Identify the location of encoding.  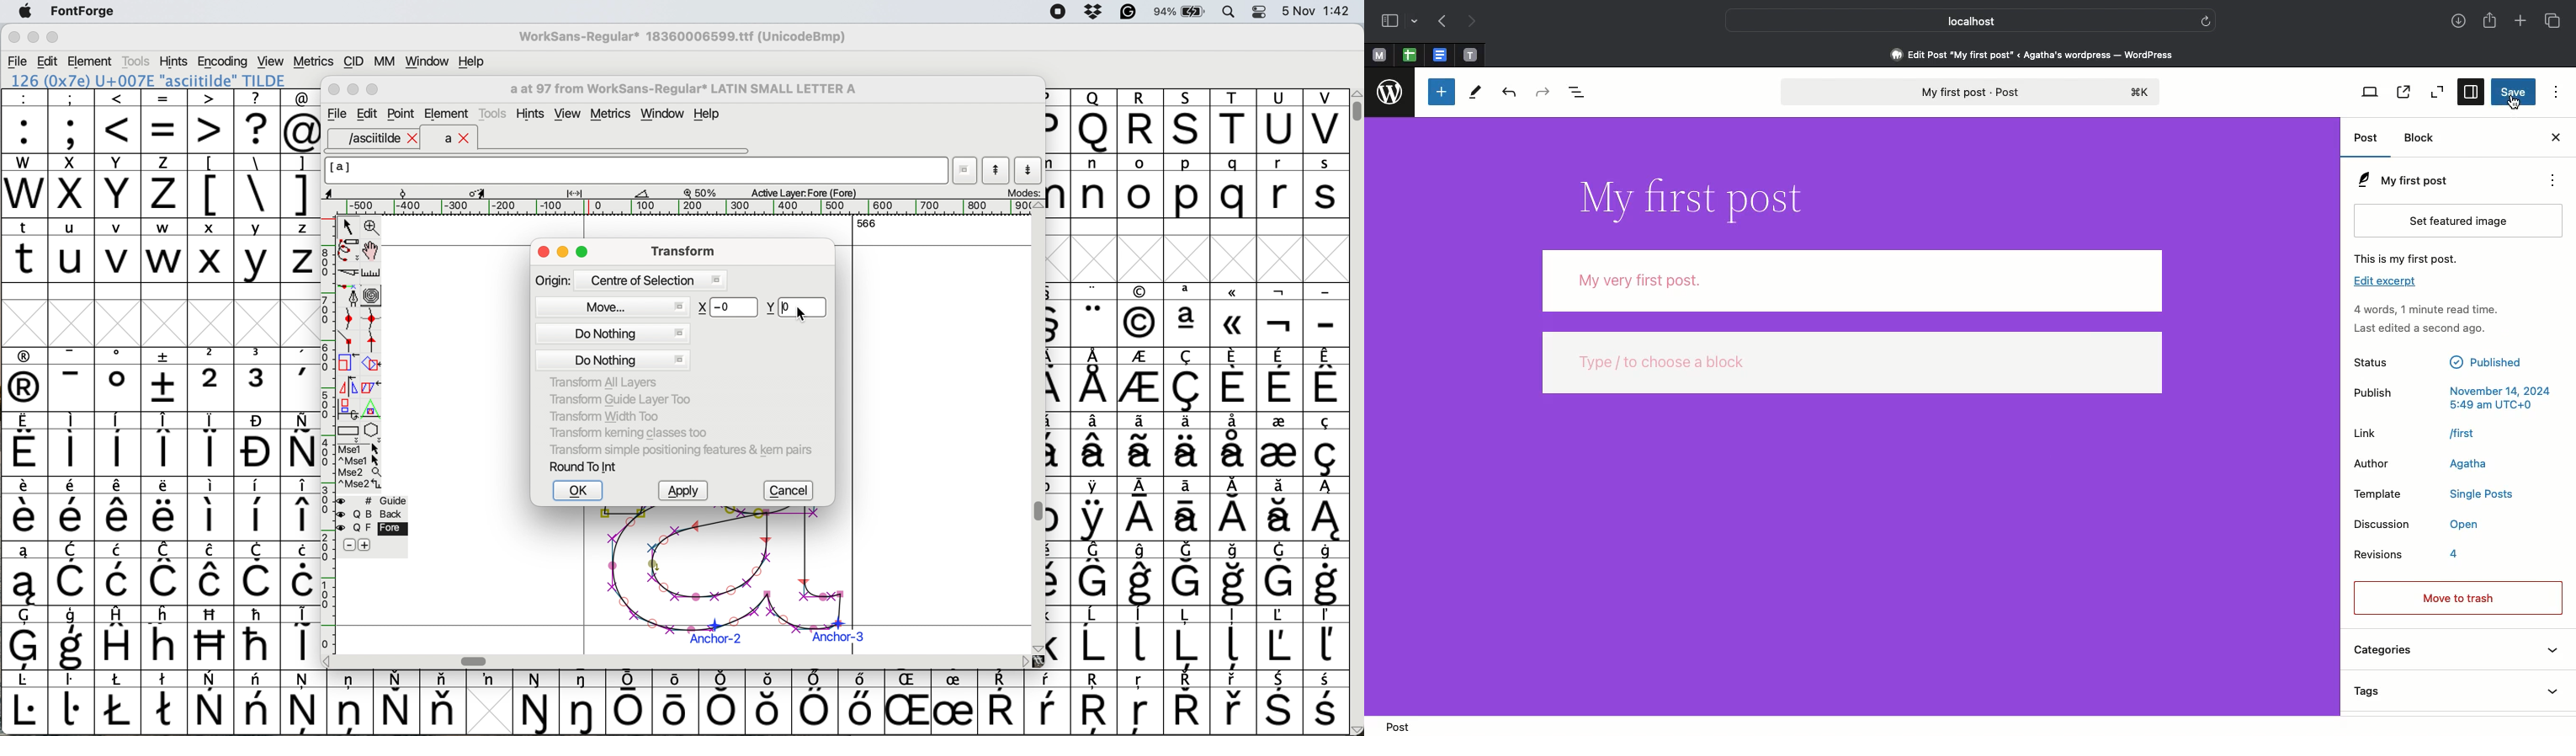
(224, 62).